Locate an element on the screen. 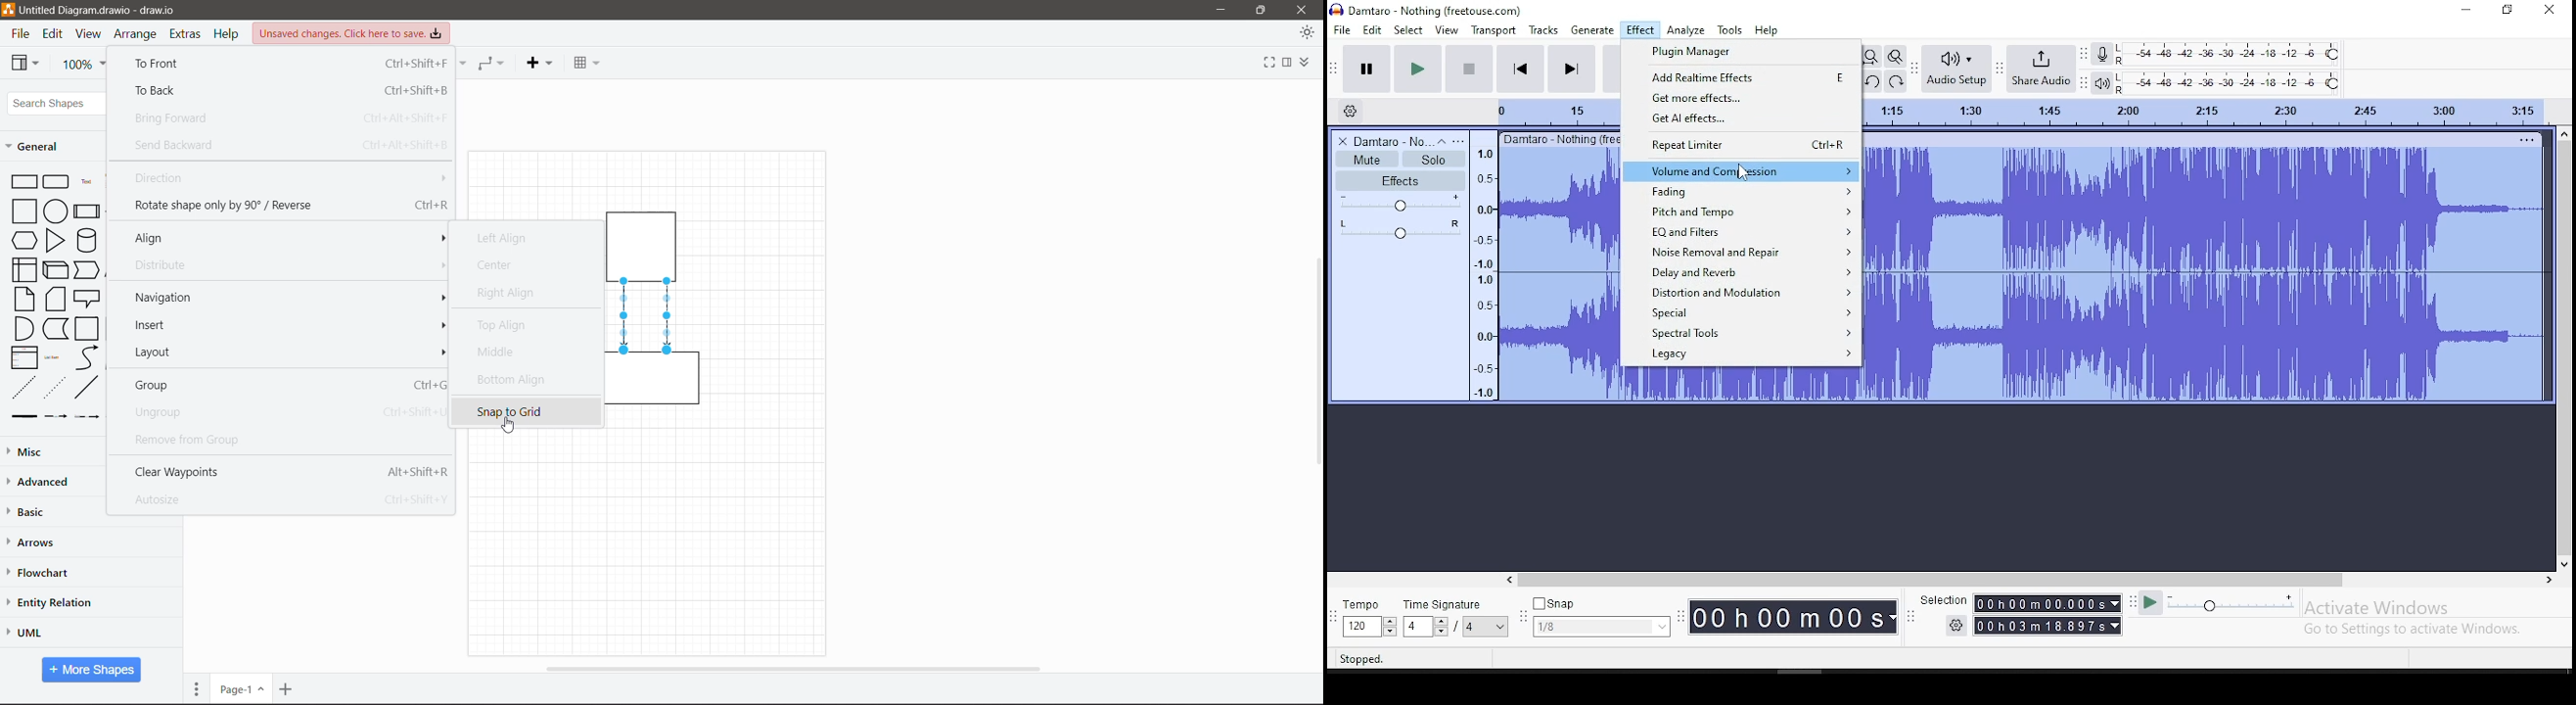  delete track is located at coordinates (1339, 141).